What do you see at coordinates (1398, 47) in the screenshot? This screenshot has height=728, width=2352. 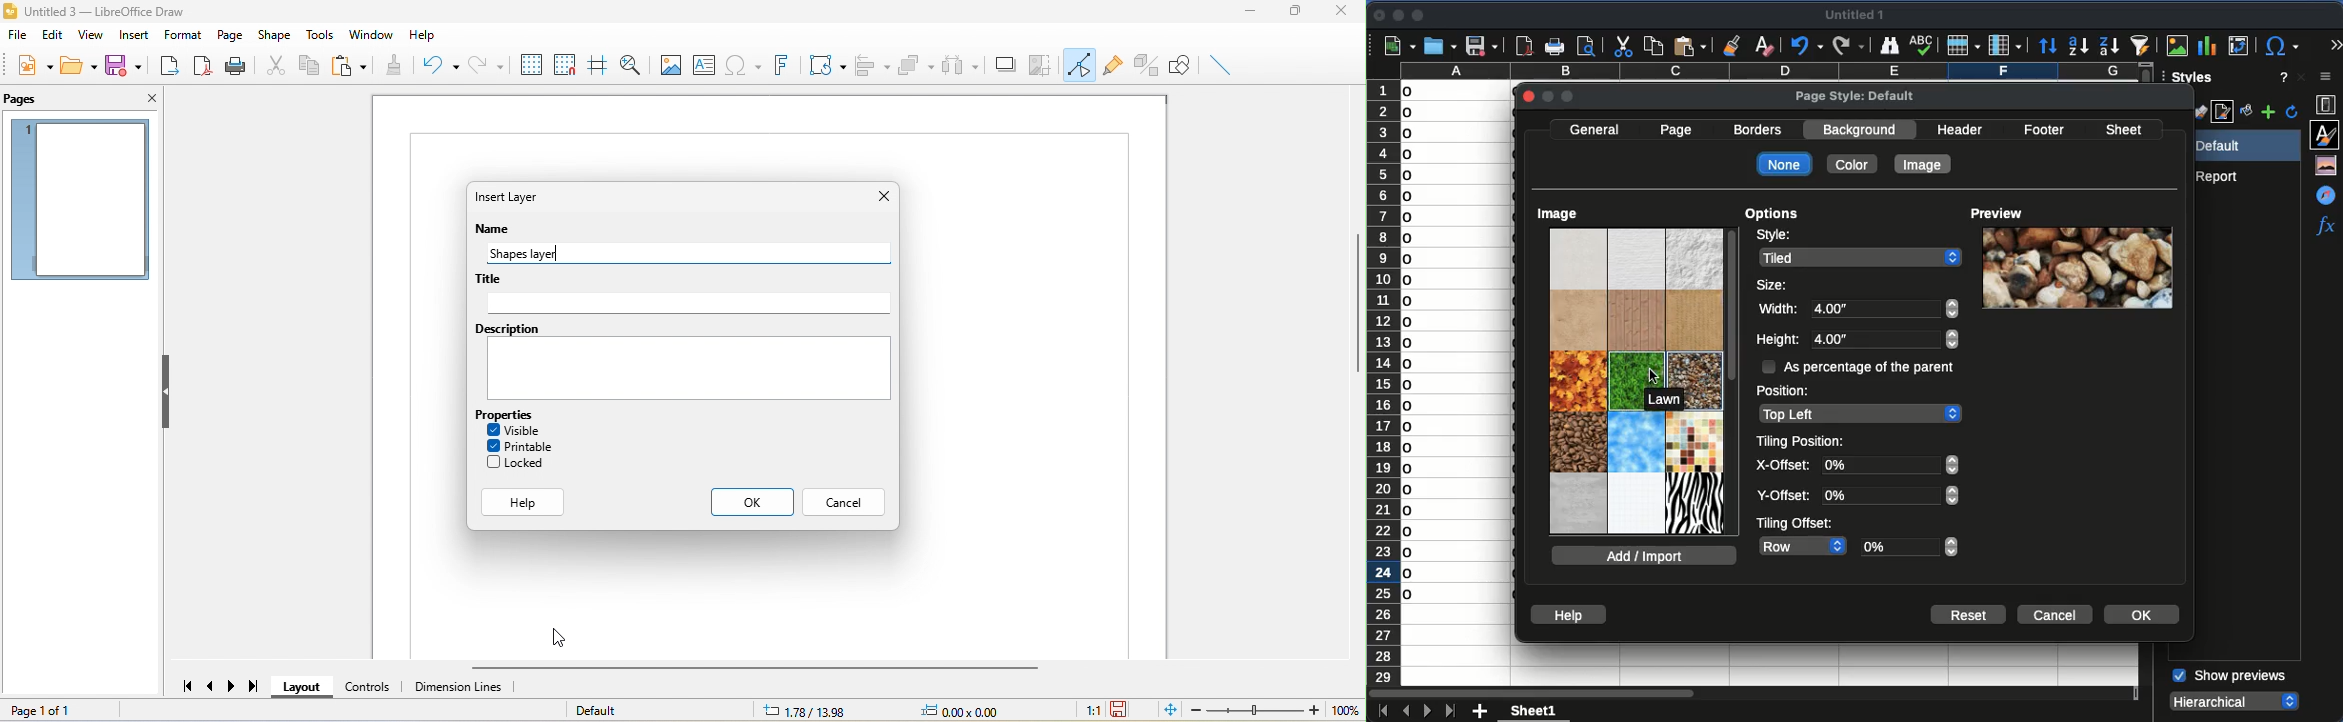 I see `new` at bounding box center [1398, 47].